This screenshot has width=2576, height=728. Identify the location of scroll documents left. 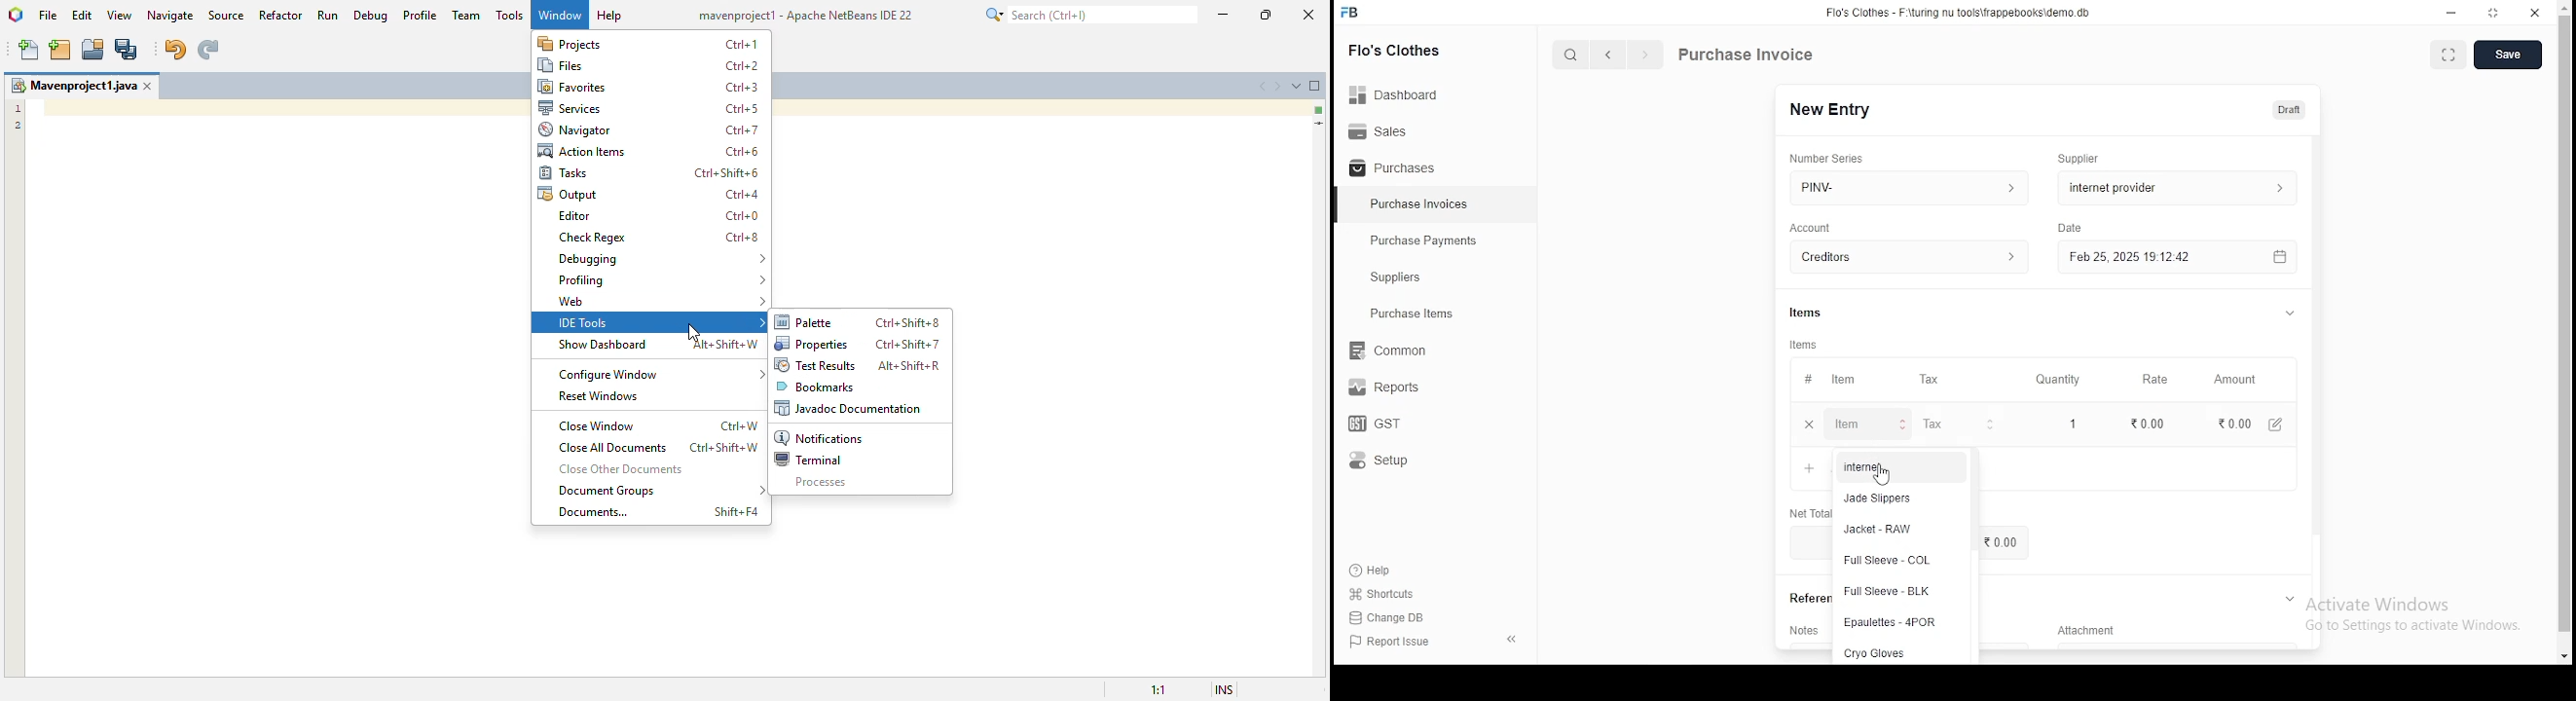
(1263, 86).